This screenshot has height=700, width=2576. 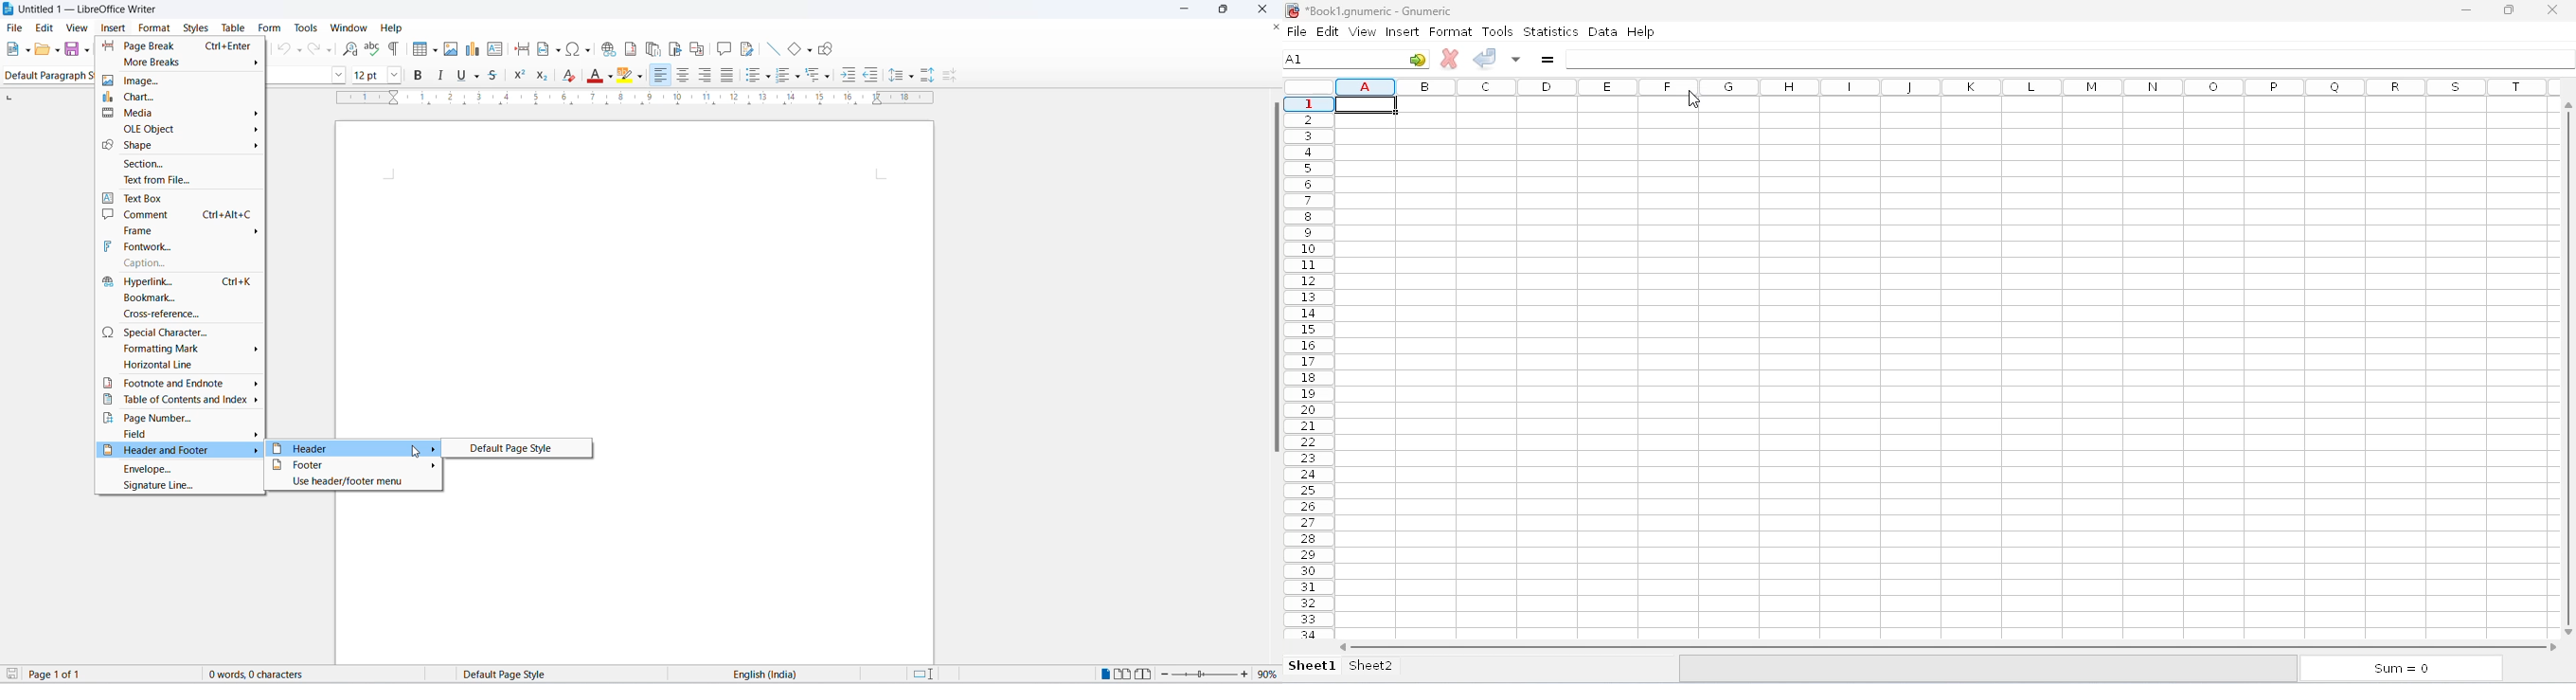 What do you see at coordinates (746, 48) in the screenshot?
I see `show track changes functions` at bounding box center [746, 48].